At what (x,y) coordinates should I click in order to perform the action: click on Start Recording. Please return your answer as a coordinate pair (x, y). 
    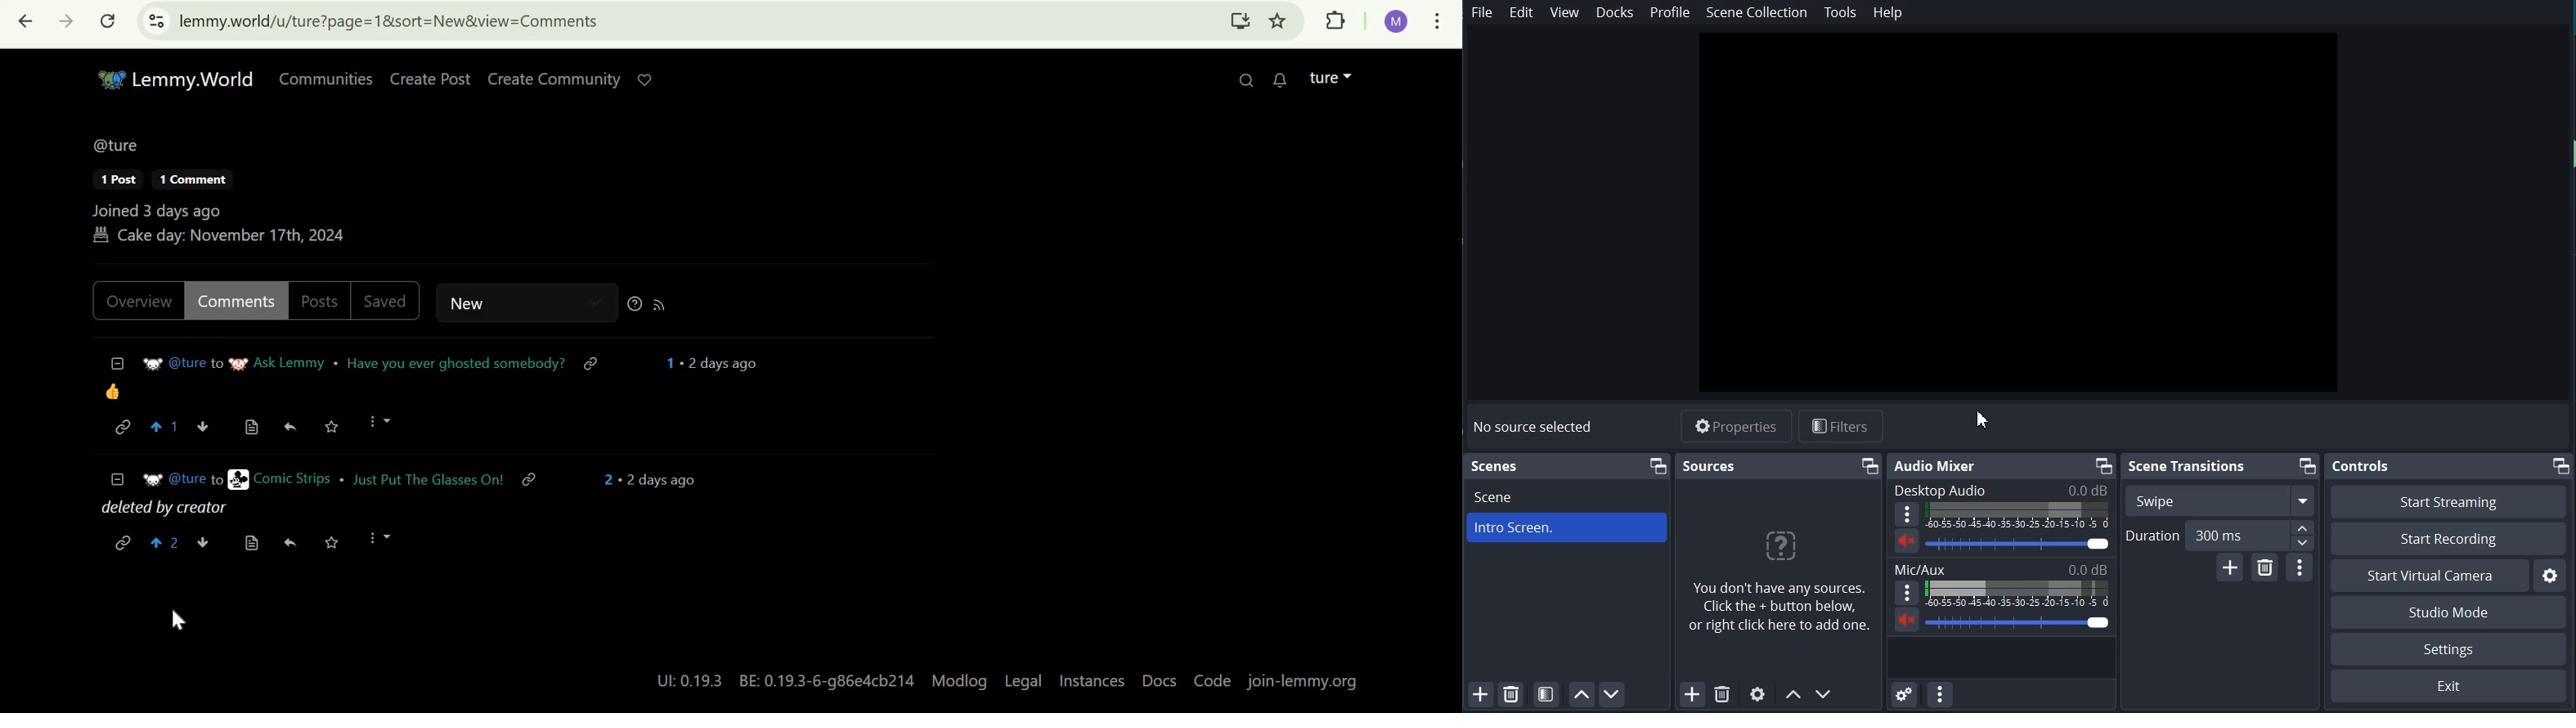
    Looking at the image, I should click on (2449, 539).